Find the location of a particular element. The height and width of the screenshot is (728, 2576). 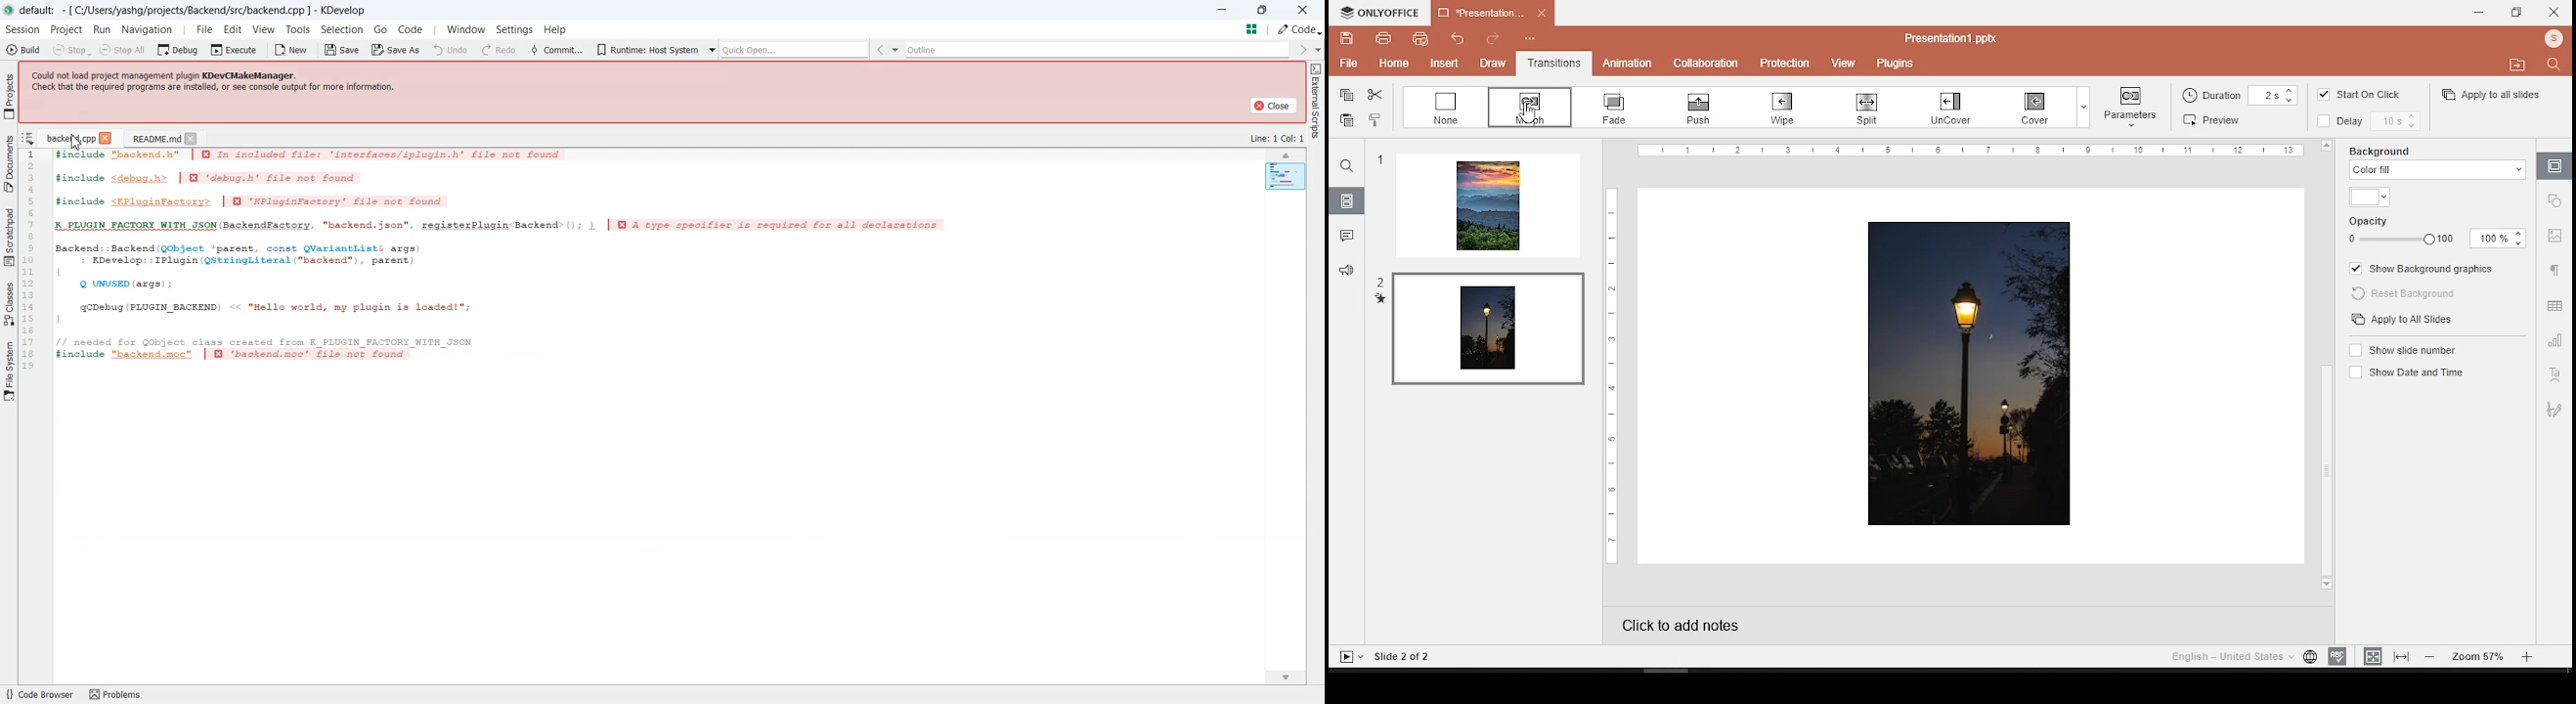

opacity is located at coordinates (2436, 238).